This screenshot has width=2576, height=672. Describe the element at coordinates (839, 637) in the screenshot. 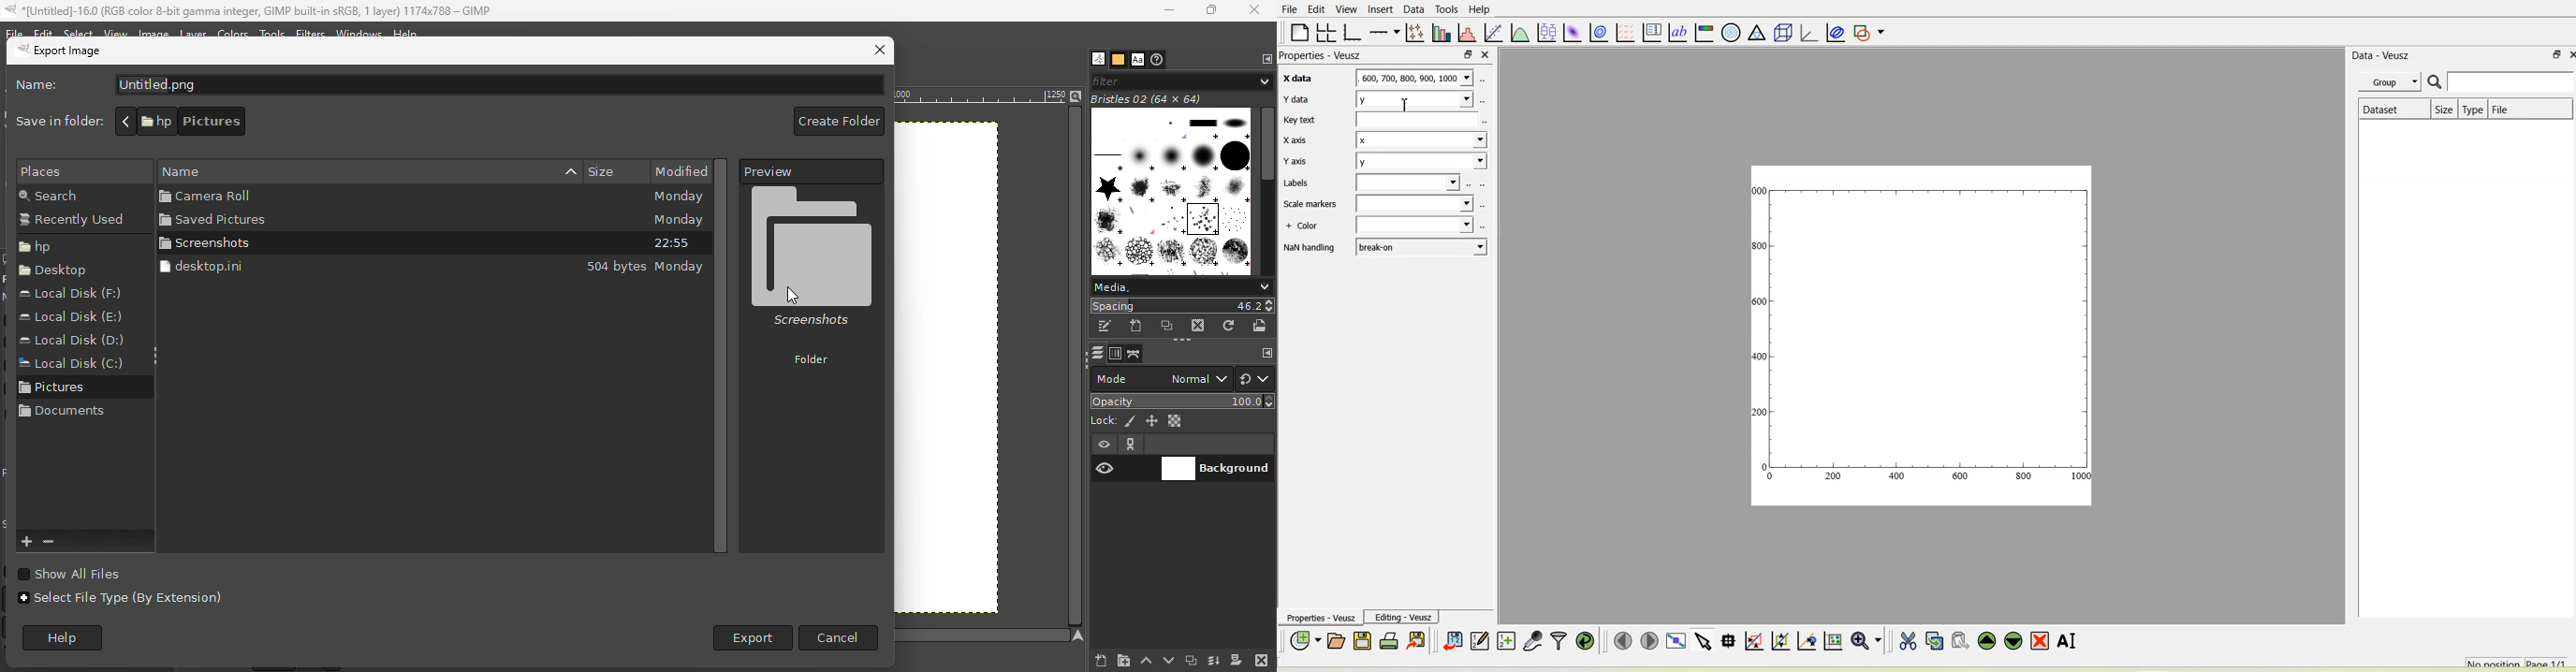

I see `Cancel` at that location.